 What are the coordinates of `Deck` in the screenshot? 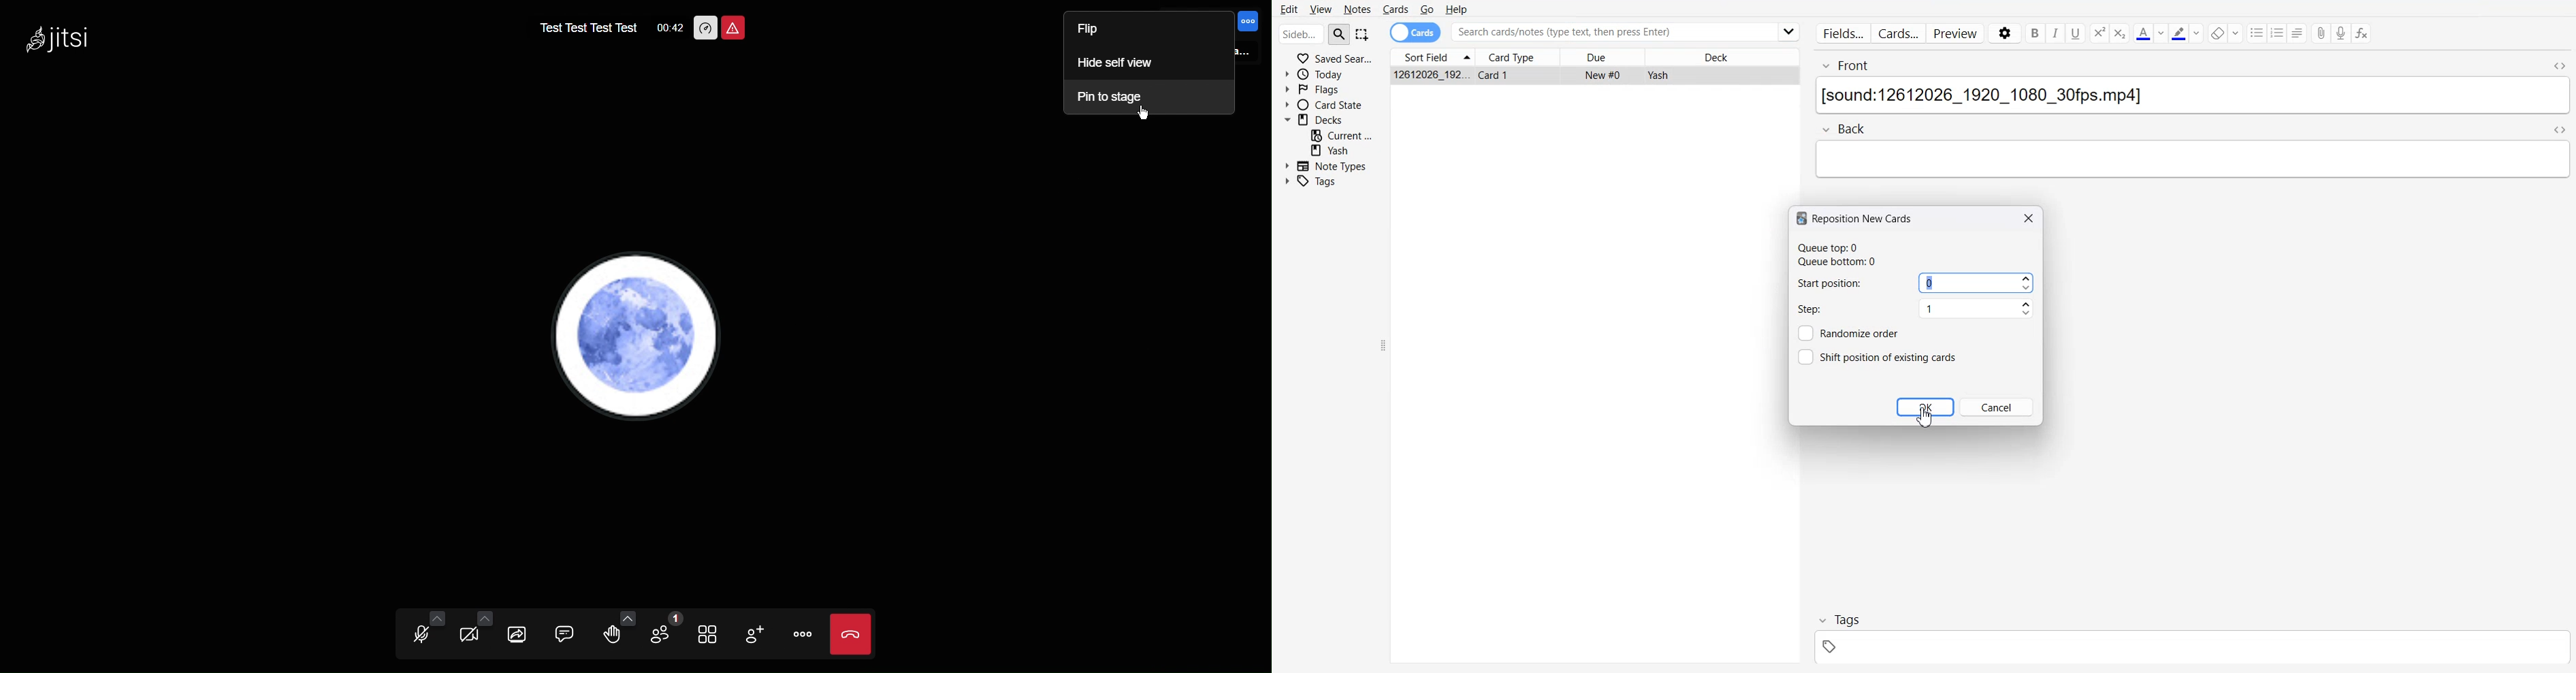 It's located at (1328, 119).